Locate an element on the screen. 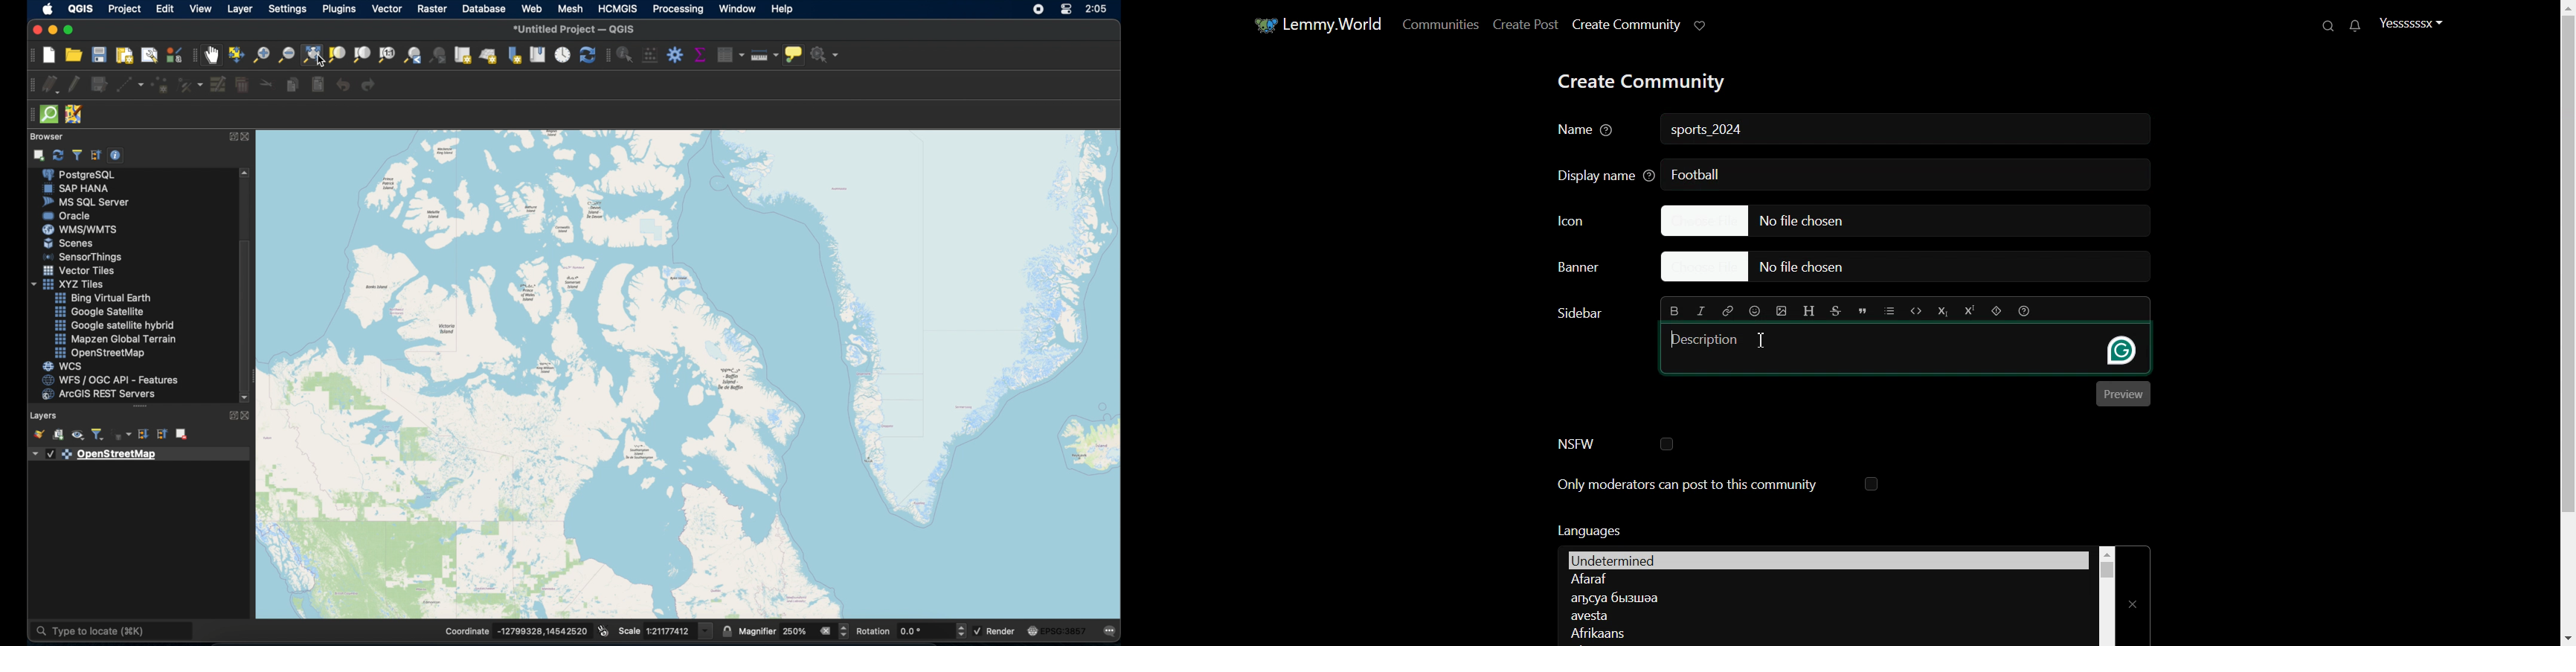 The height and width of the screenshot is (672, 2576). add group is located at coordinates (58, 434).